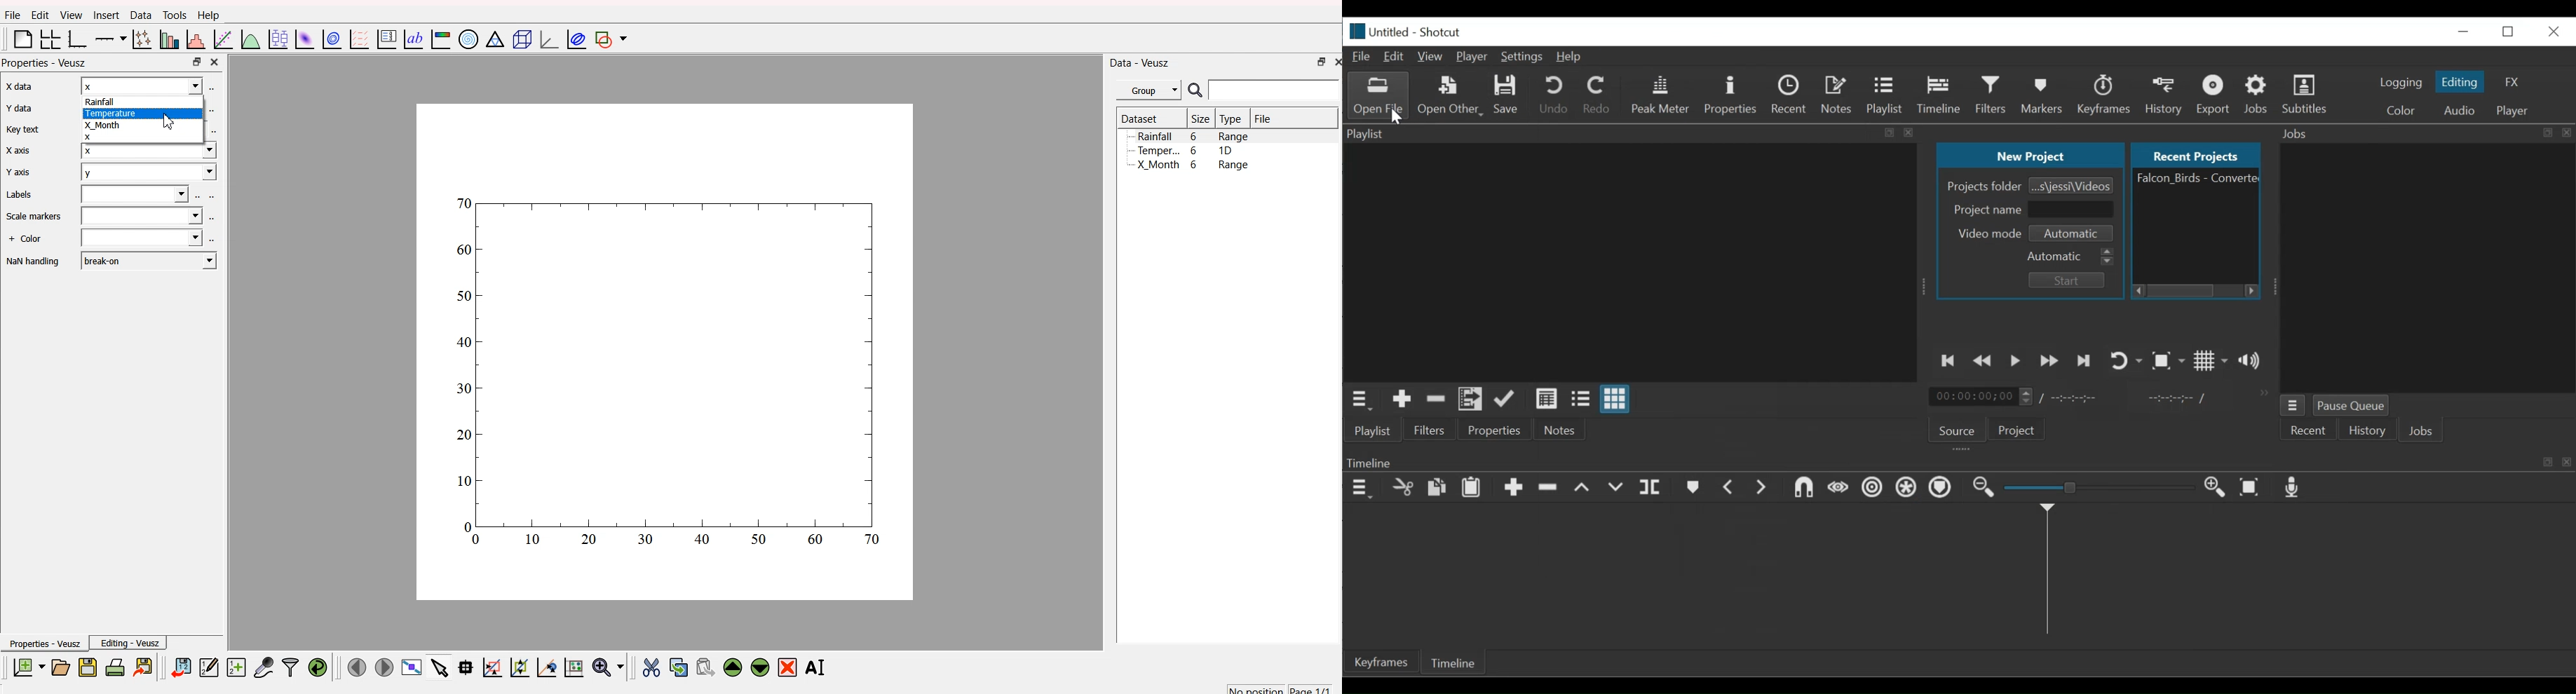  What do you see at coordinates (1360, 488) in the screenshot?
I see `Timeline Panel` at bounding box center [1360, 488].